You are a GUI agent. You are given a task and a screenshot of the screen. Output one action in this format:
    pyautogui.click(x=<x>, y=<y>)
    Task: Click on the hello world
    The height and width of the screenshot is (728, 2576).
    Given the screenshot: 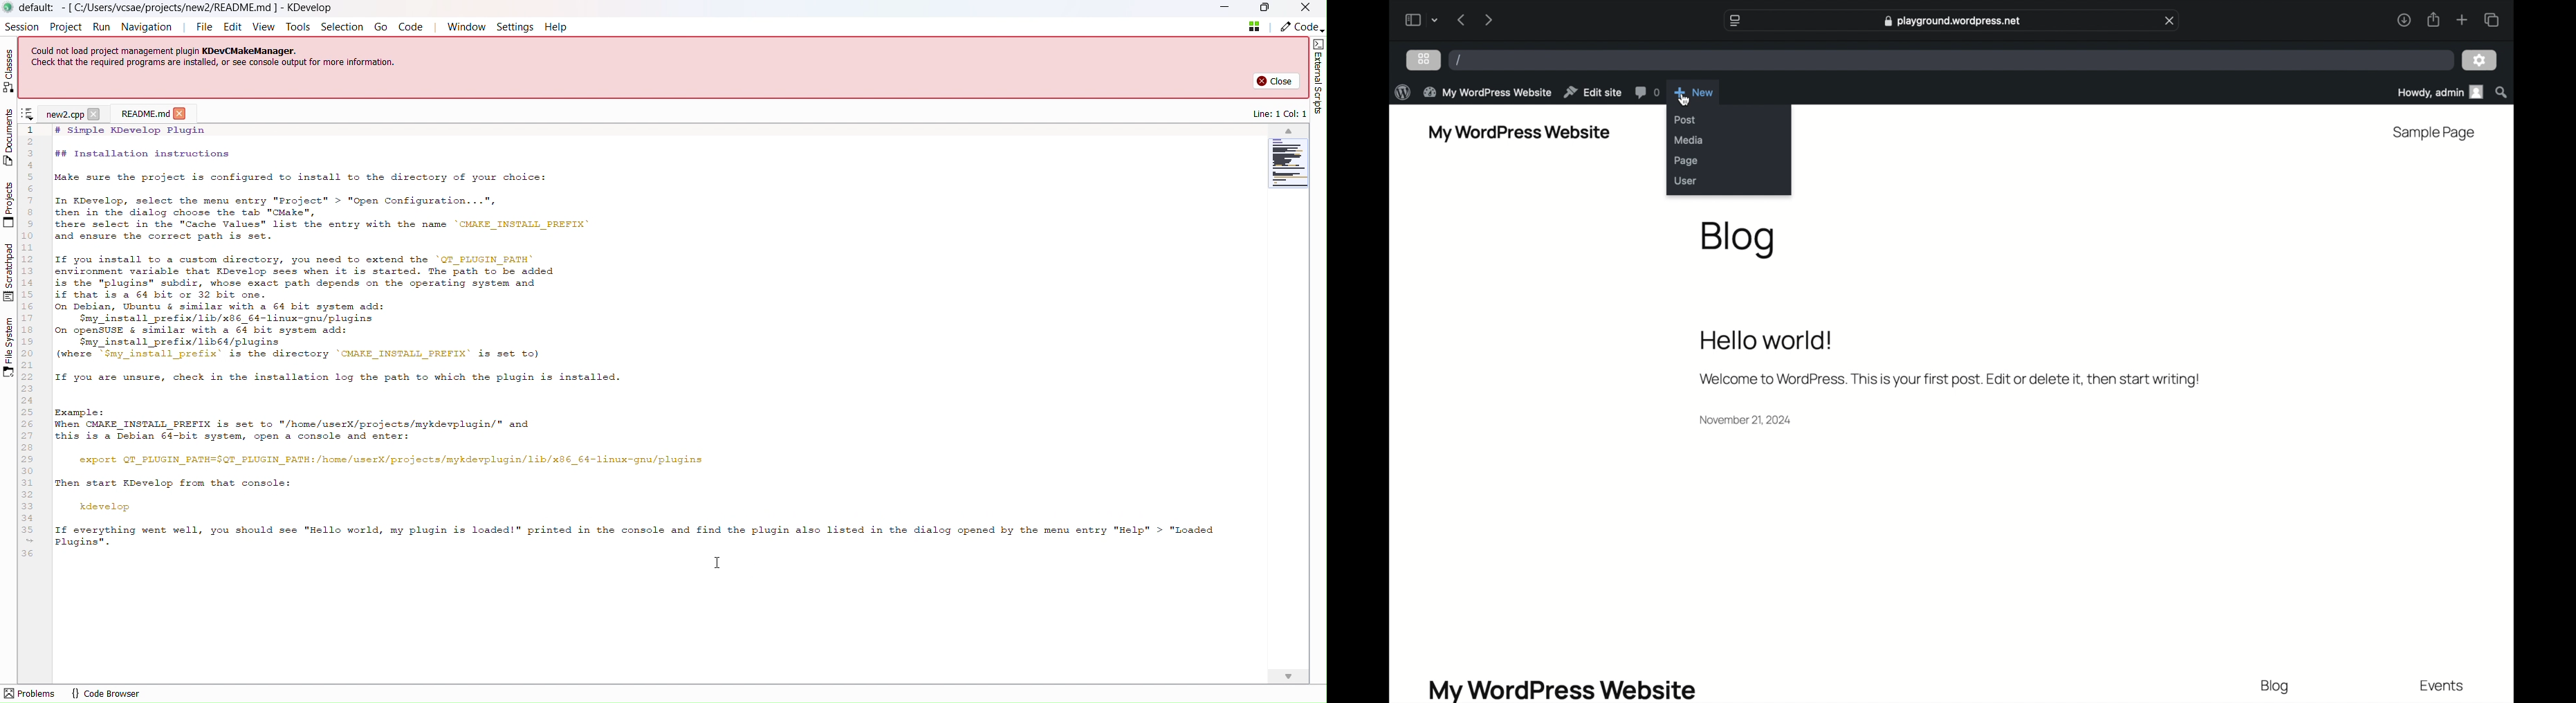 What is the action you would take?
    pyautogui.click(x=1767, y=340)
    